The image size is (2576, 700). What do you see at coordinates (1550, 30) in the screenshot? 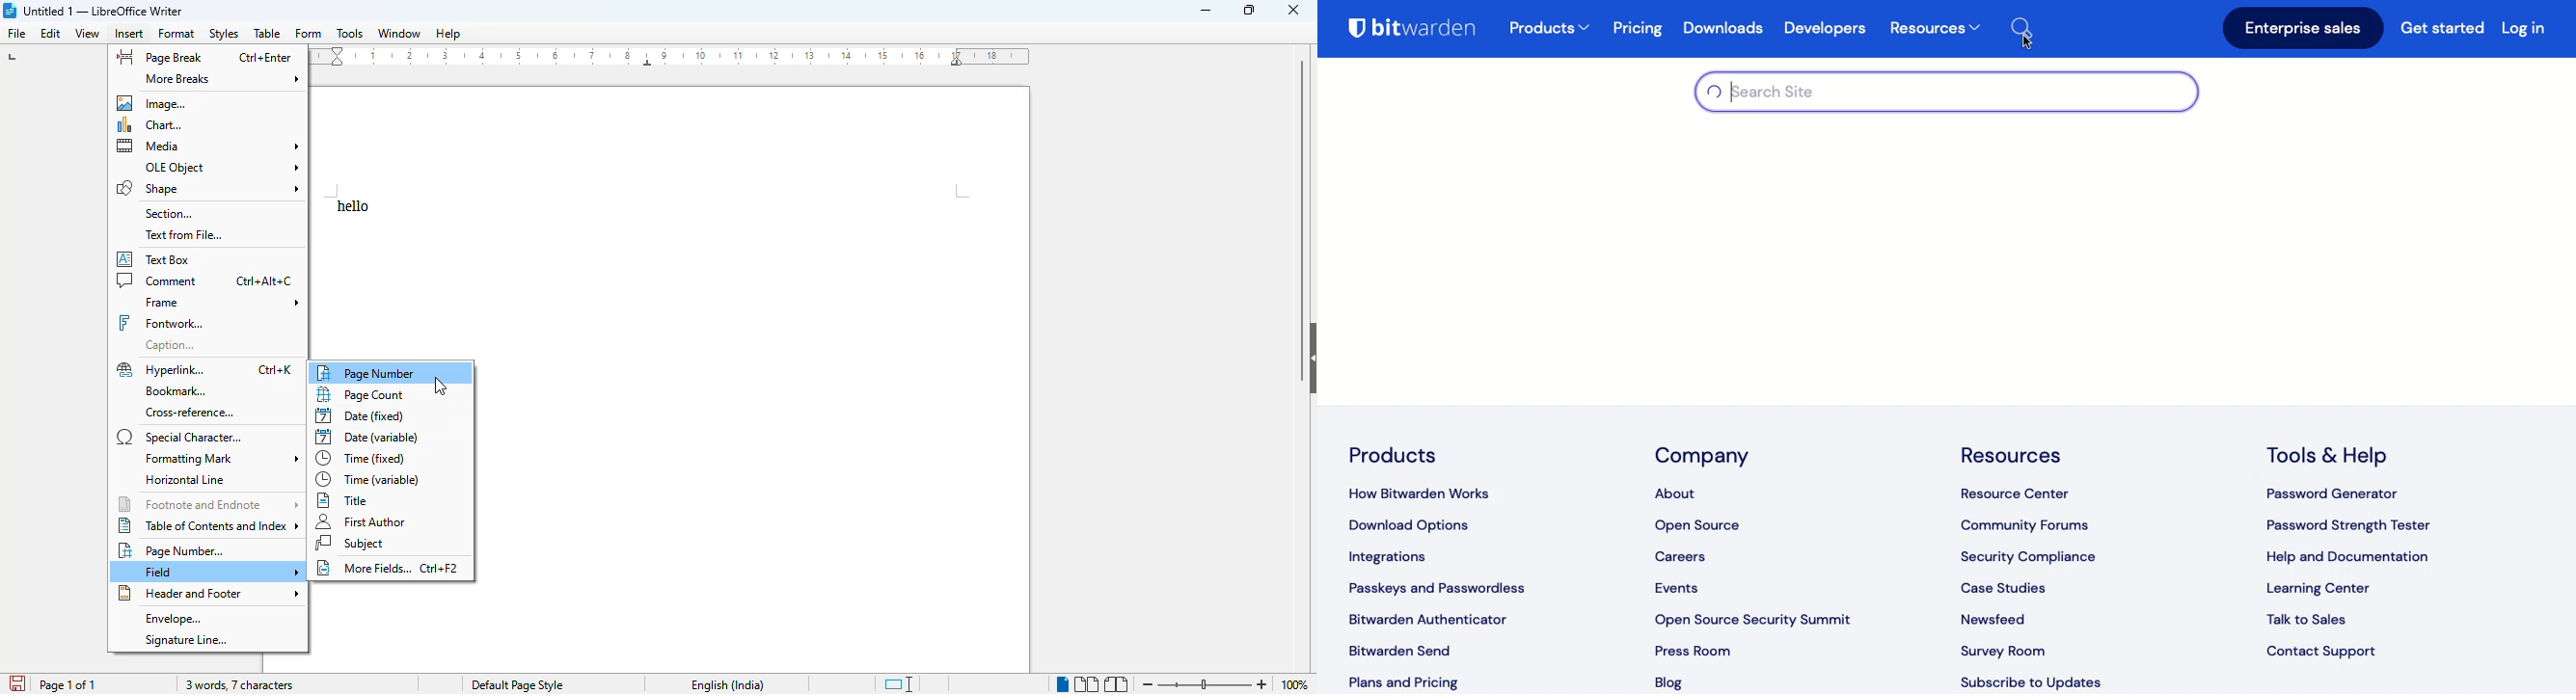
I see `products` at bounding box center [1550, 30].